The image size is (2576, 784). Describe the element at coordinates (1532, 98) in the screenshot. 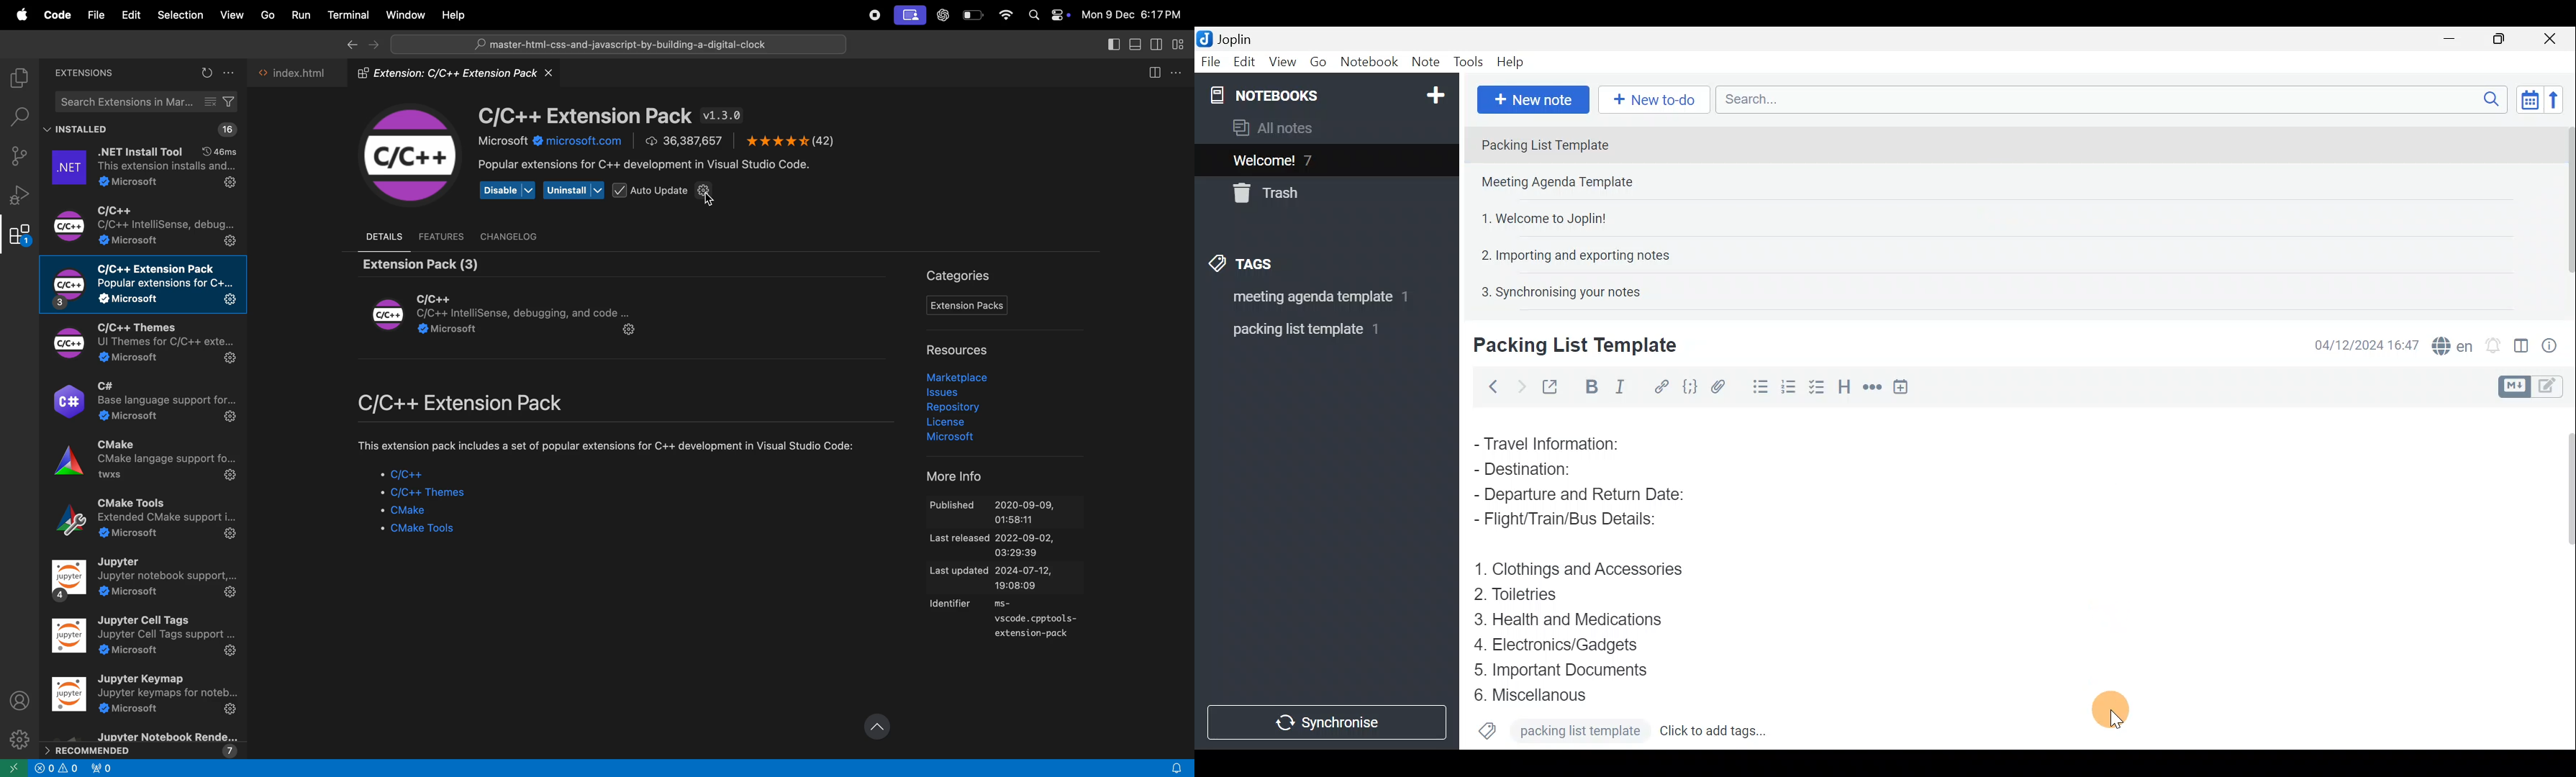

I see `New note` at that location.